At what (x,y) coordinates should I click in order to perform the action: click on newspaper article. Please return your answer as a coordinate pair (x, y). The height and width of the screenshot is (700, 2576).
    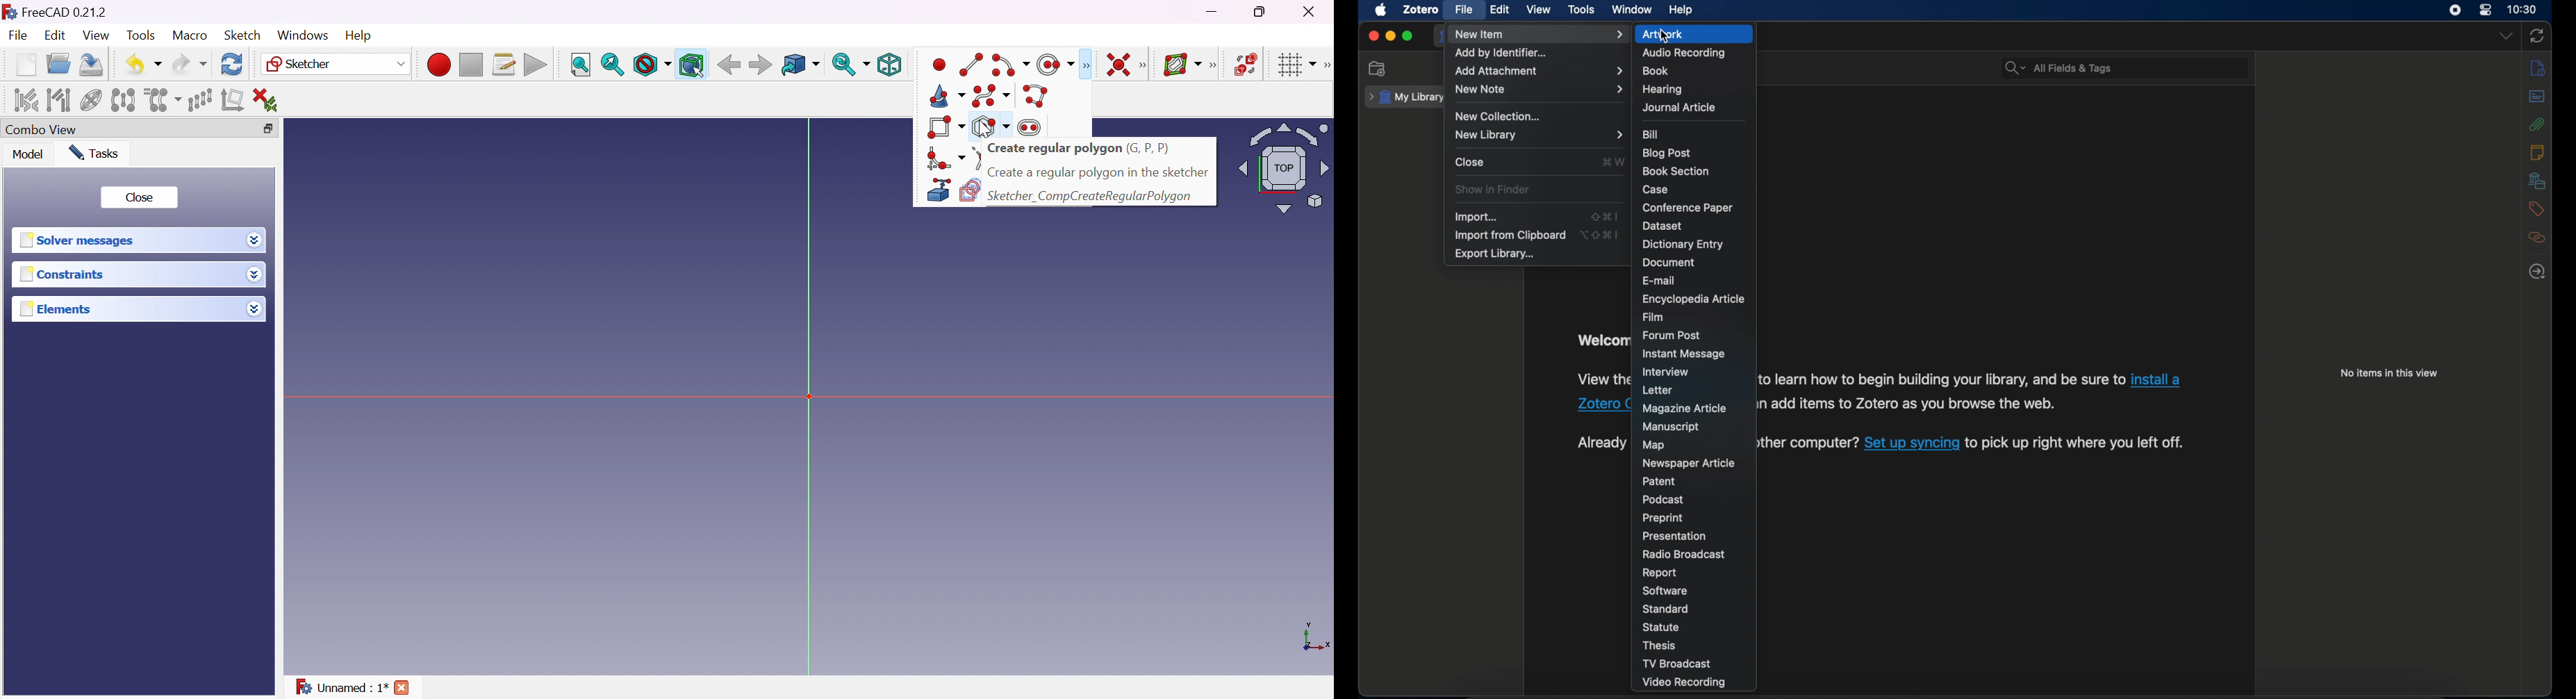
    Looking at the image, I should click on (1688, 463).